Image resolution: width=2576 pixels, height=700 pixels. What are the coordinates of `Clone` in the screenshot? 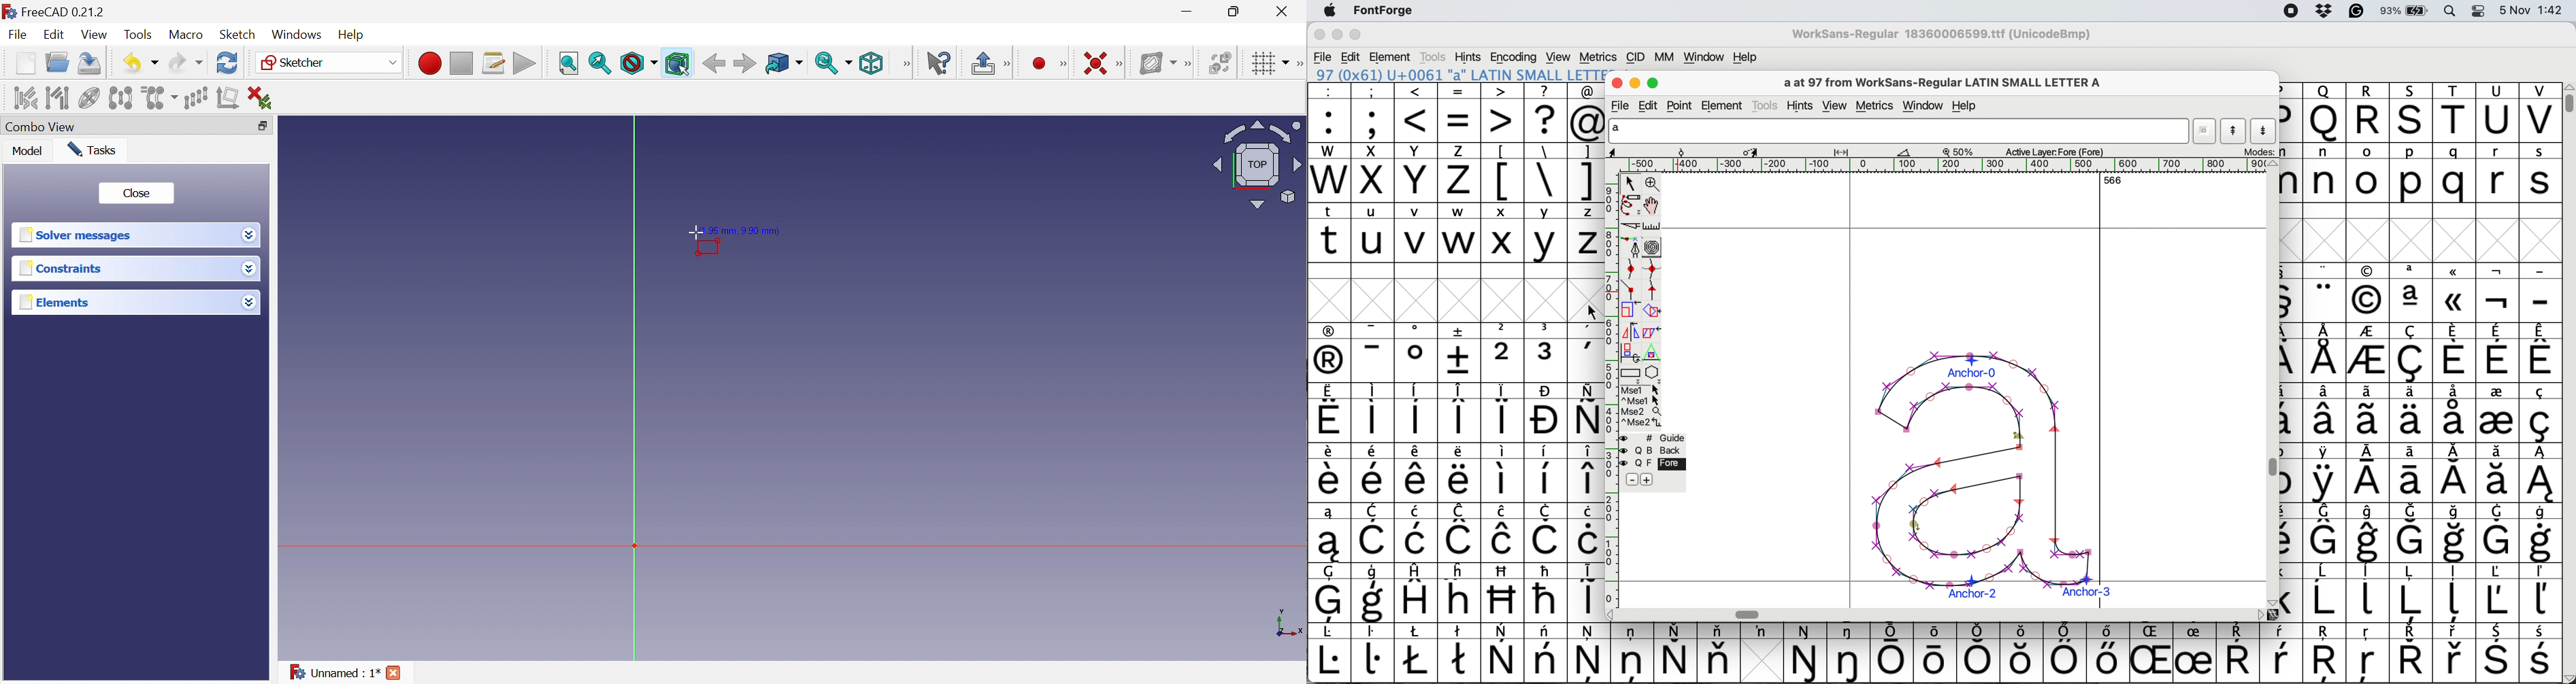 It's located at (158, 99).